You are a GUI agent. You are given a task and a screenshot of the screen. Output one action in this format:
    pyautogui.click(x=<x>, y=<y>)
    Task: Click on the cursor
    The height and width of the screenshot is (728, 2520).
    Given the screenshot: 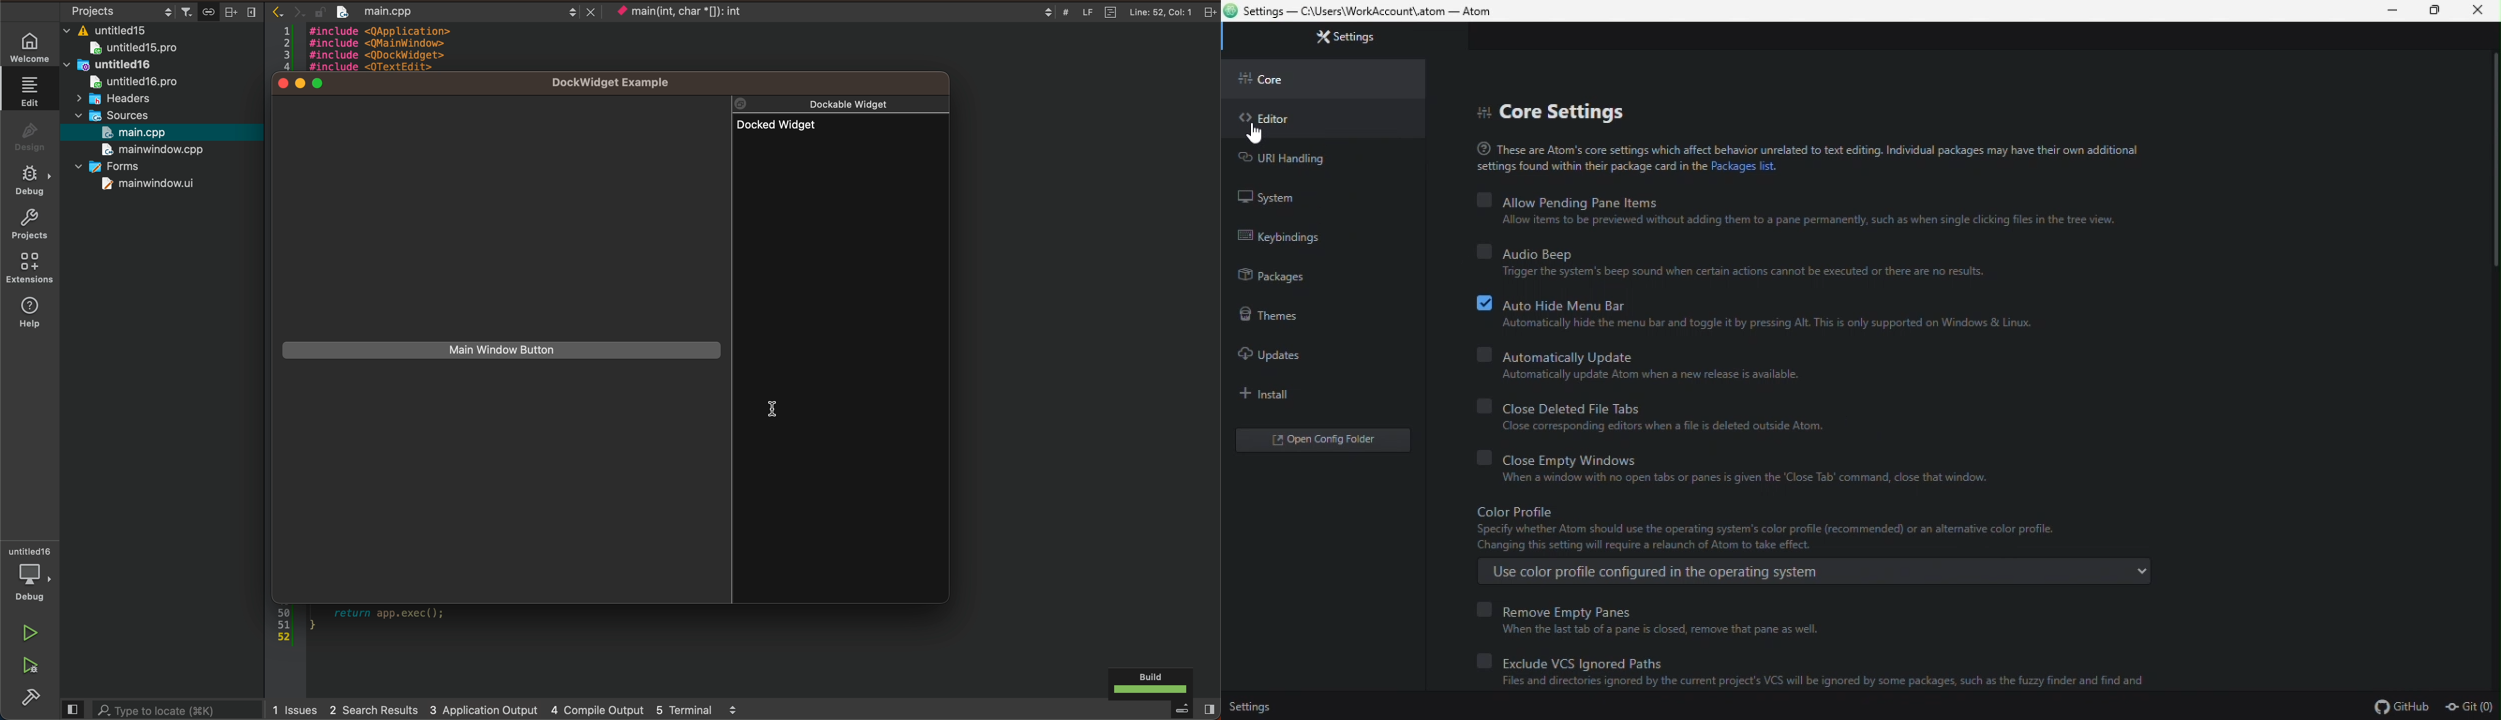 What is the action you would take?
    pyautogui.click(x=784, y=406)
    